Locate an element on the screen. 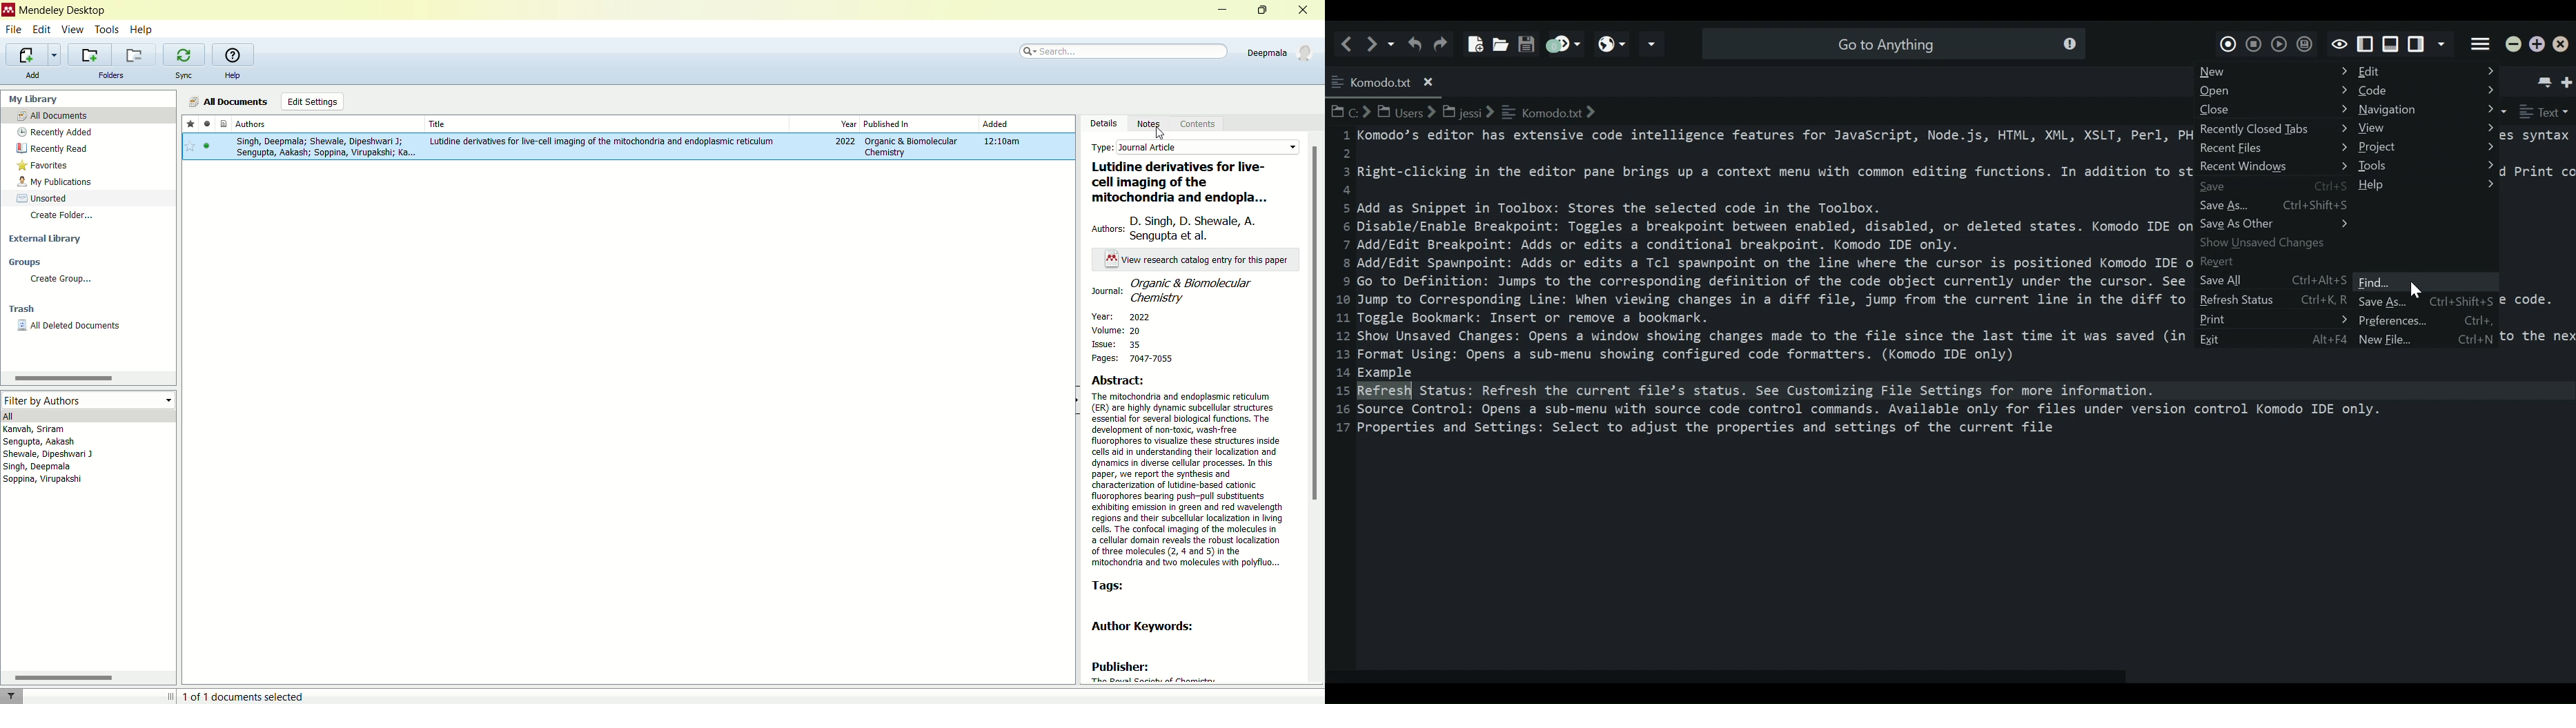 Image resolution: width=2576 pixels, height=728 pixels. account details is located at coordinates (1279, 51).